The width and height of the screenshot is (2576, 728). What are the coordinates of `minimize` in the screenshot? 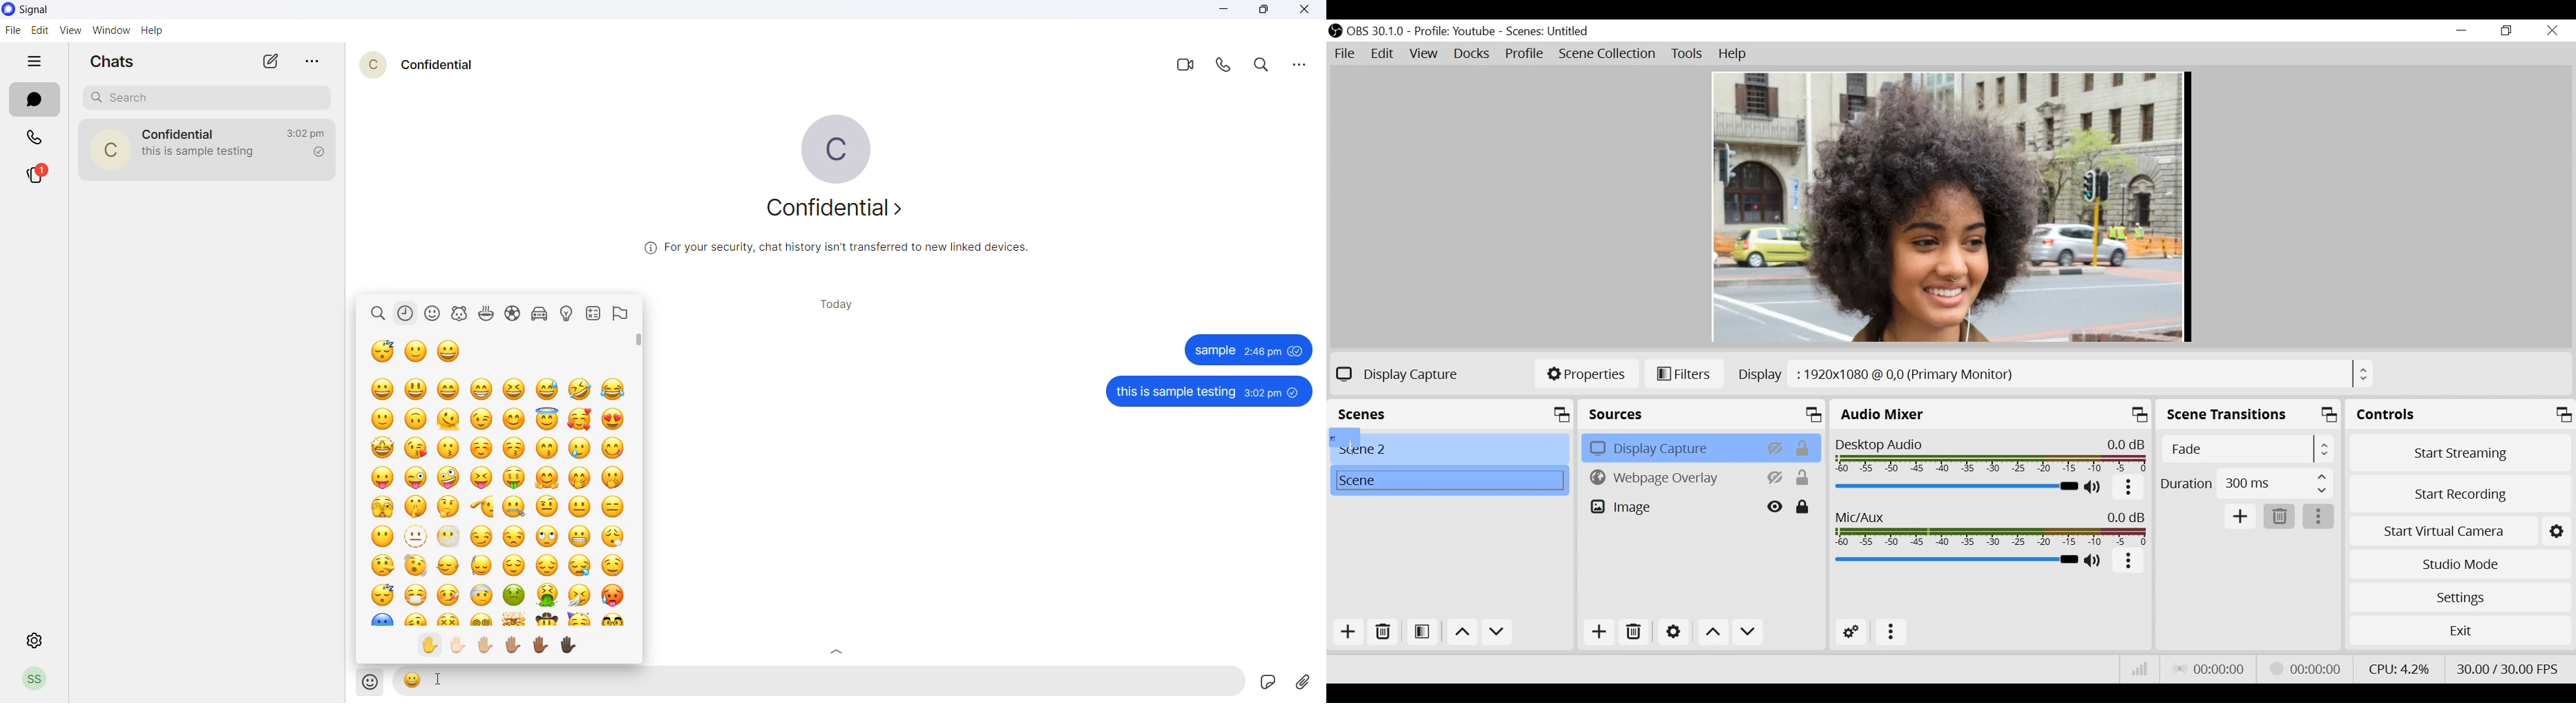 It's located at (2461, 30).